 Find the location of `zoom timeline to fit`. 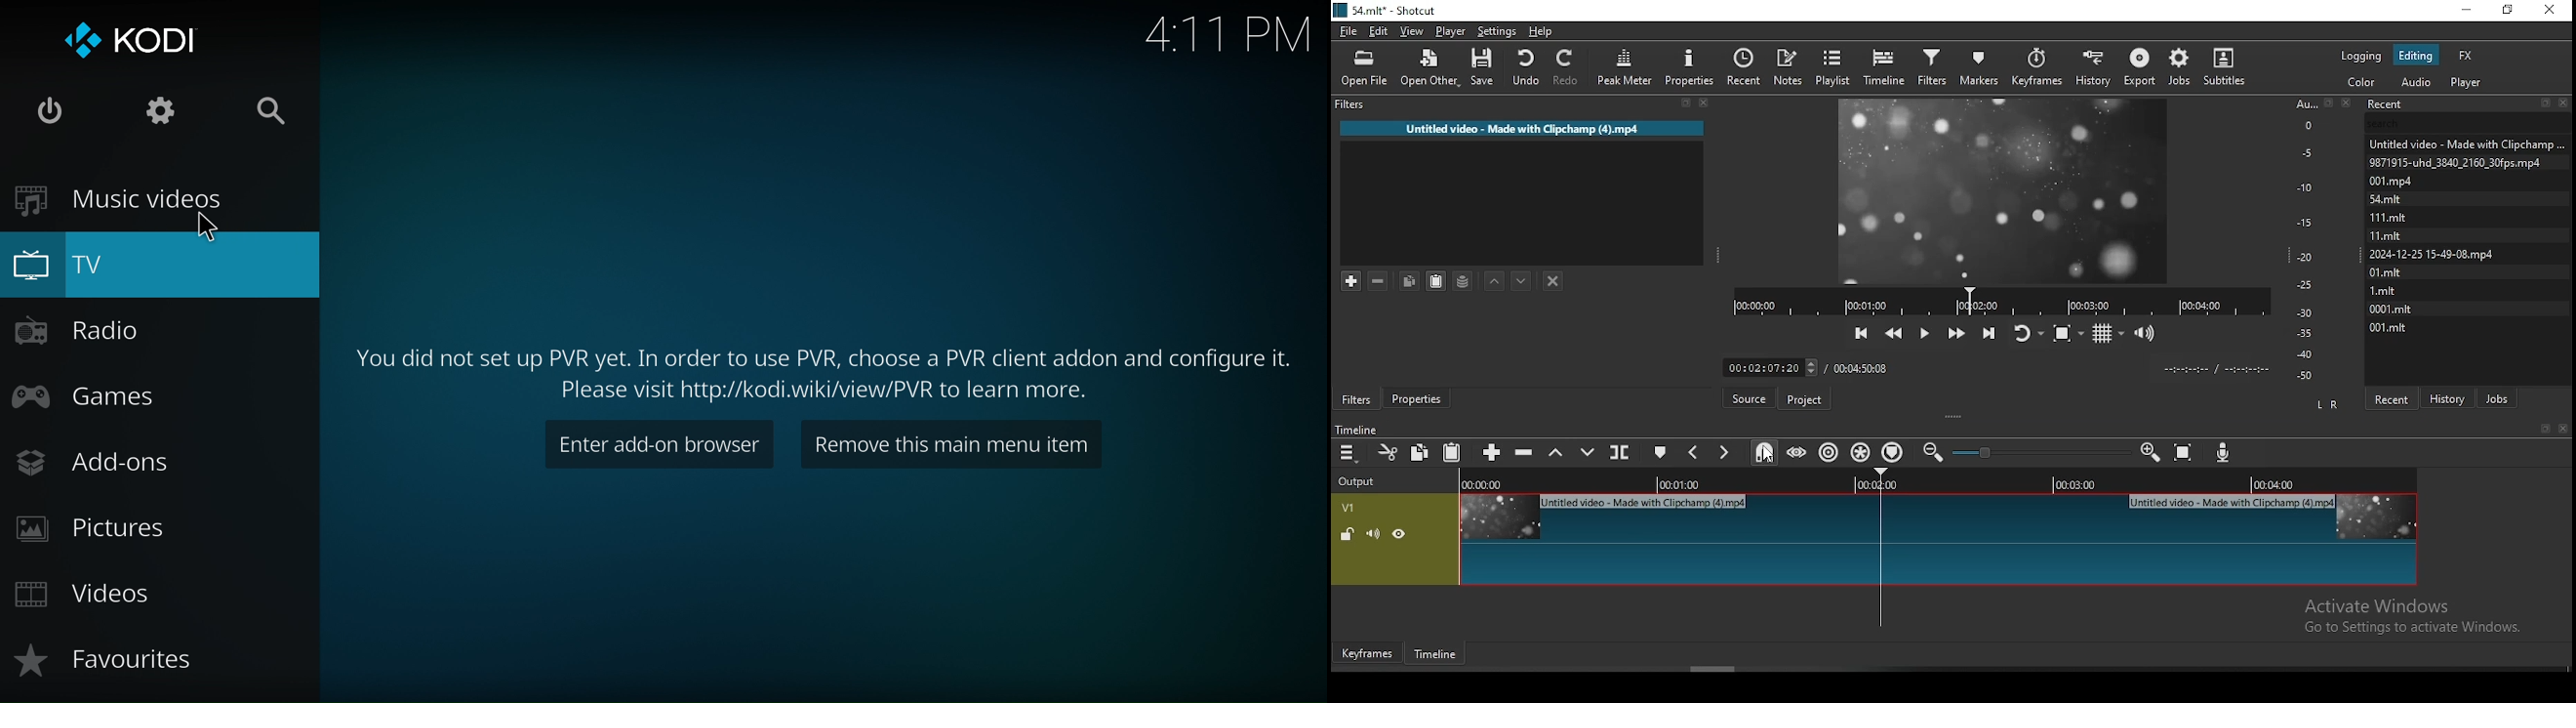

zoom timeline to fit is located at coordinates (2185, 453).